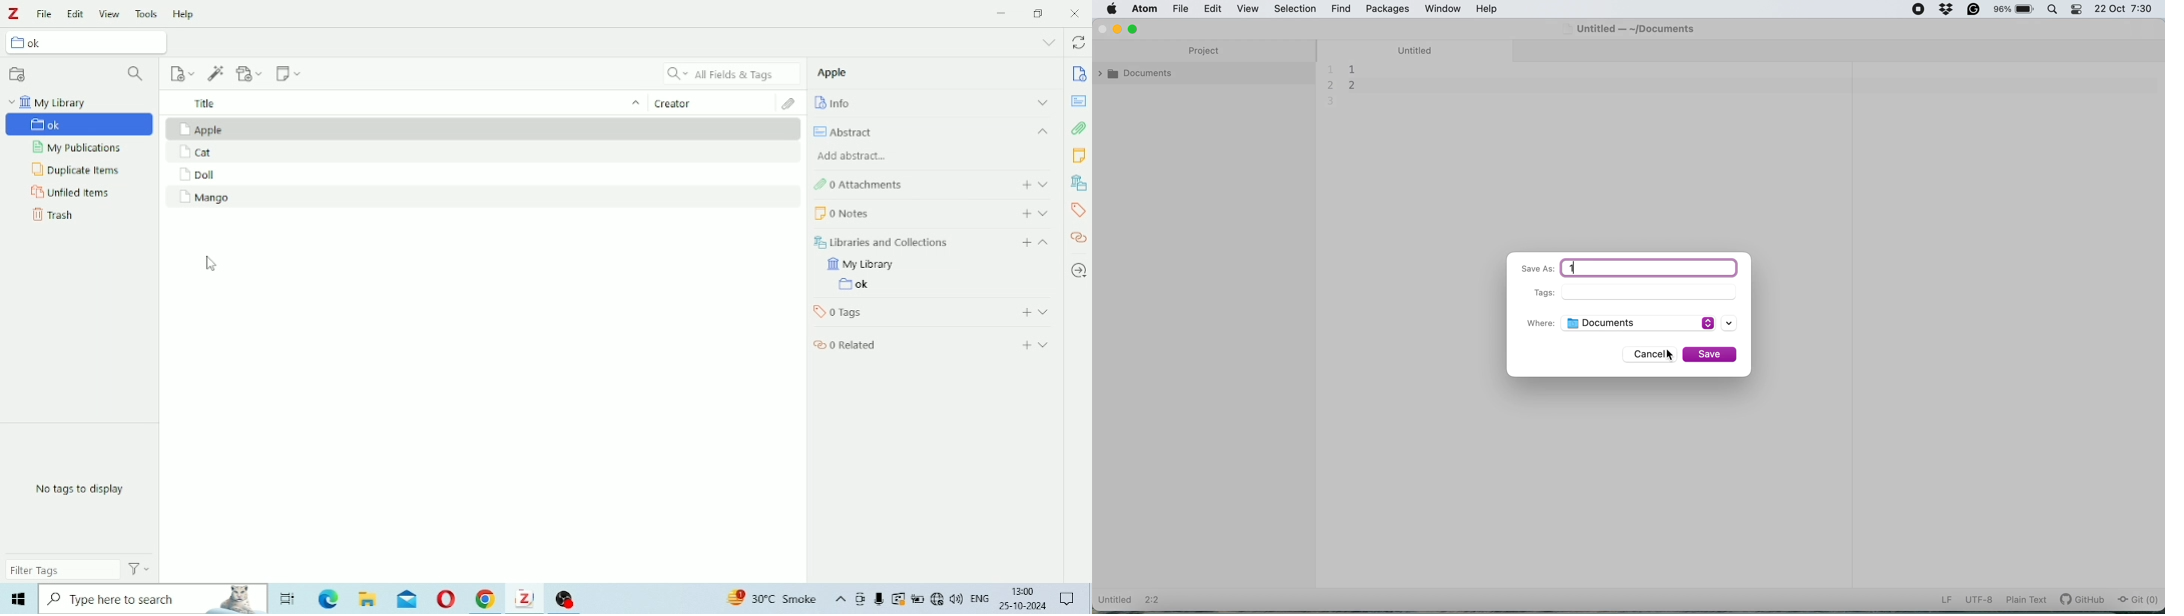 Image resolution: width=2184 pixels, height=616 pixels. I want to click on Where:, so click(1541, 324).